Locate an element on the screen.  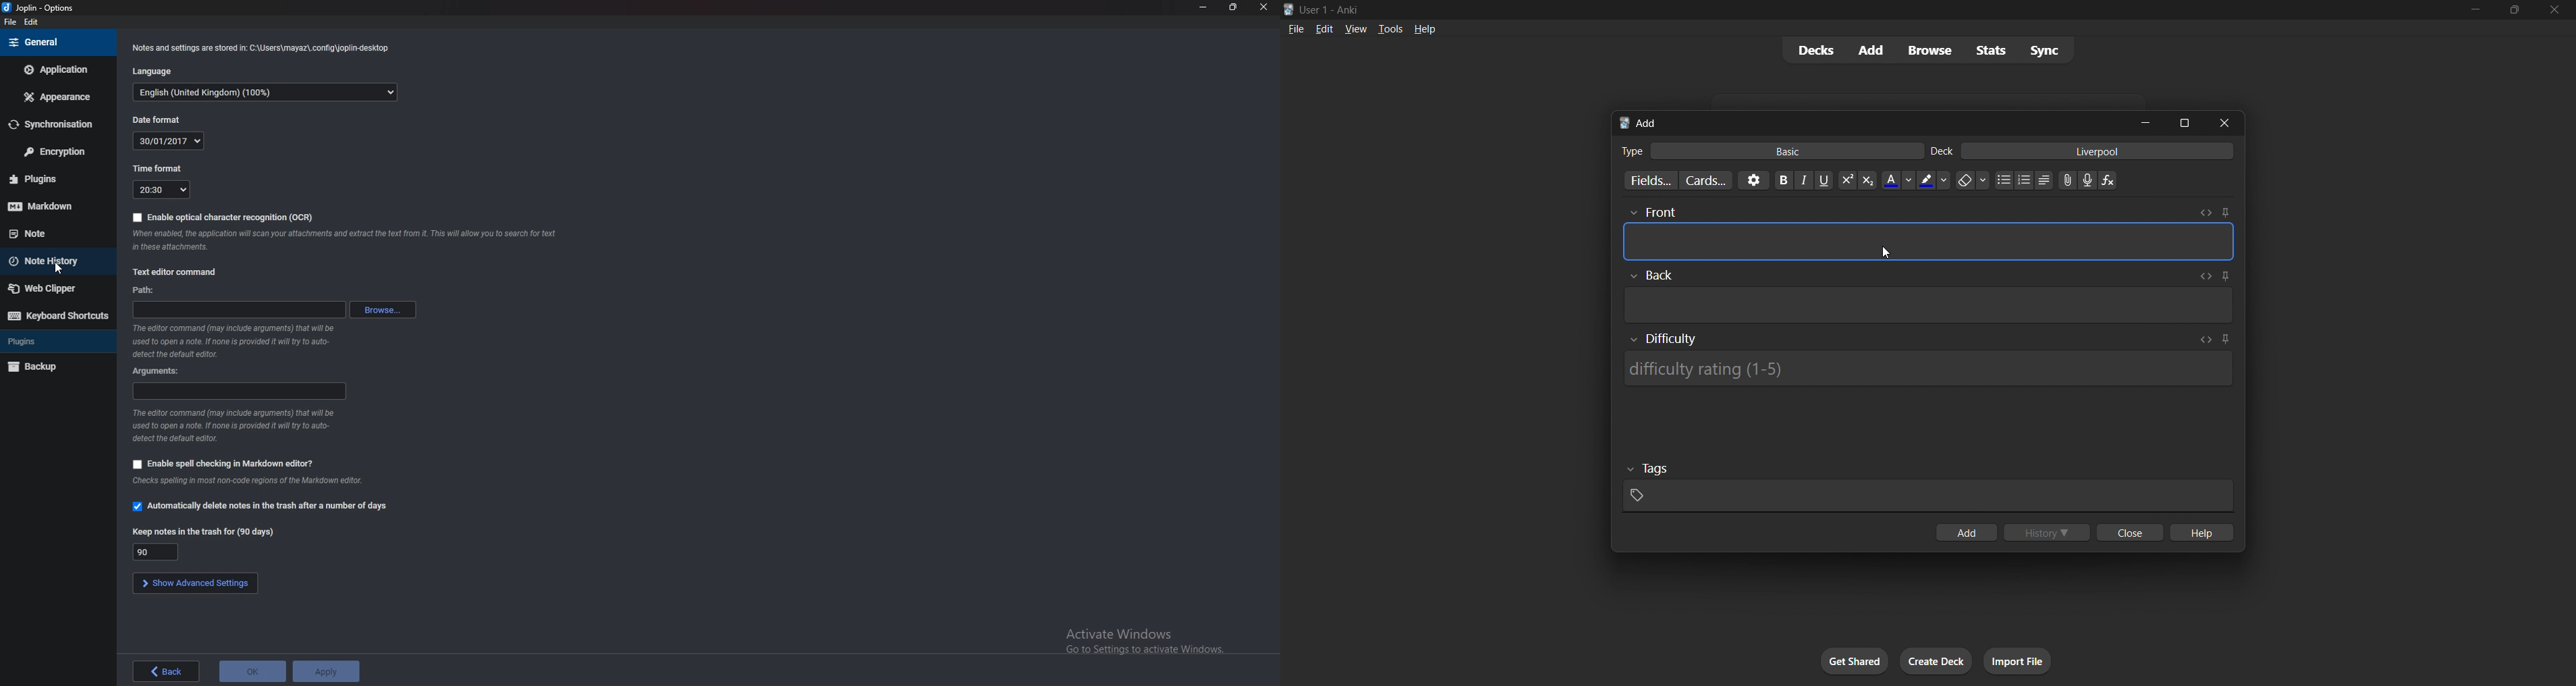
Application is located at coordinates (57, 69).